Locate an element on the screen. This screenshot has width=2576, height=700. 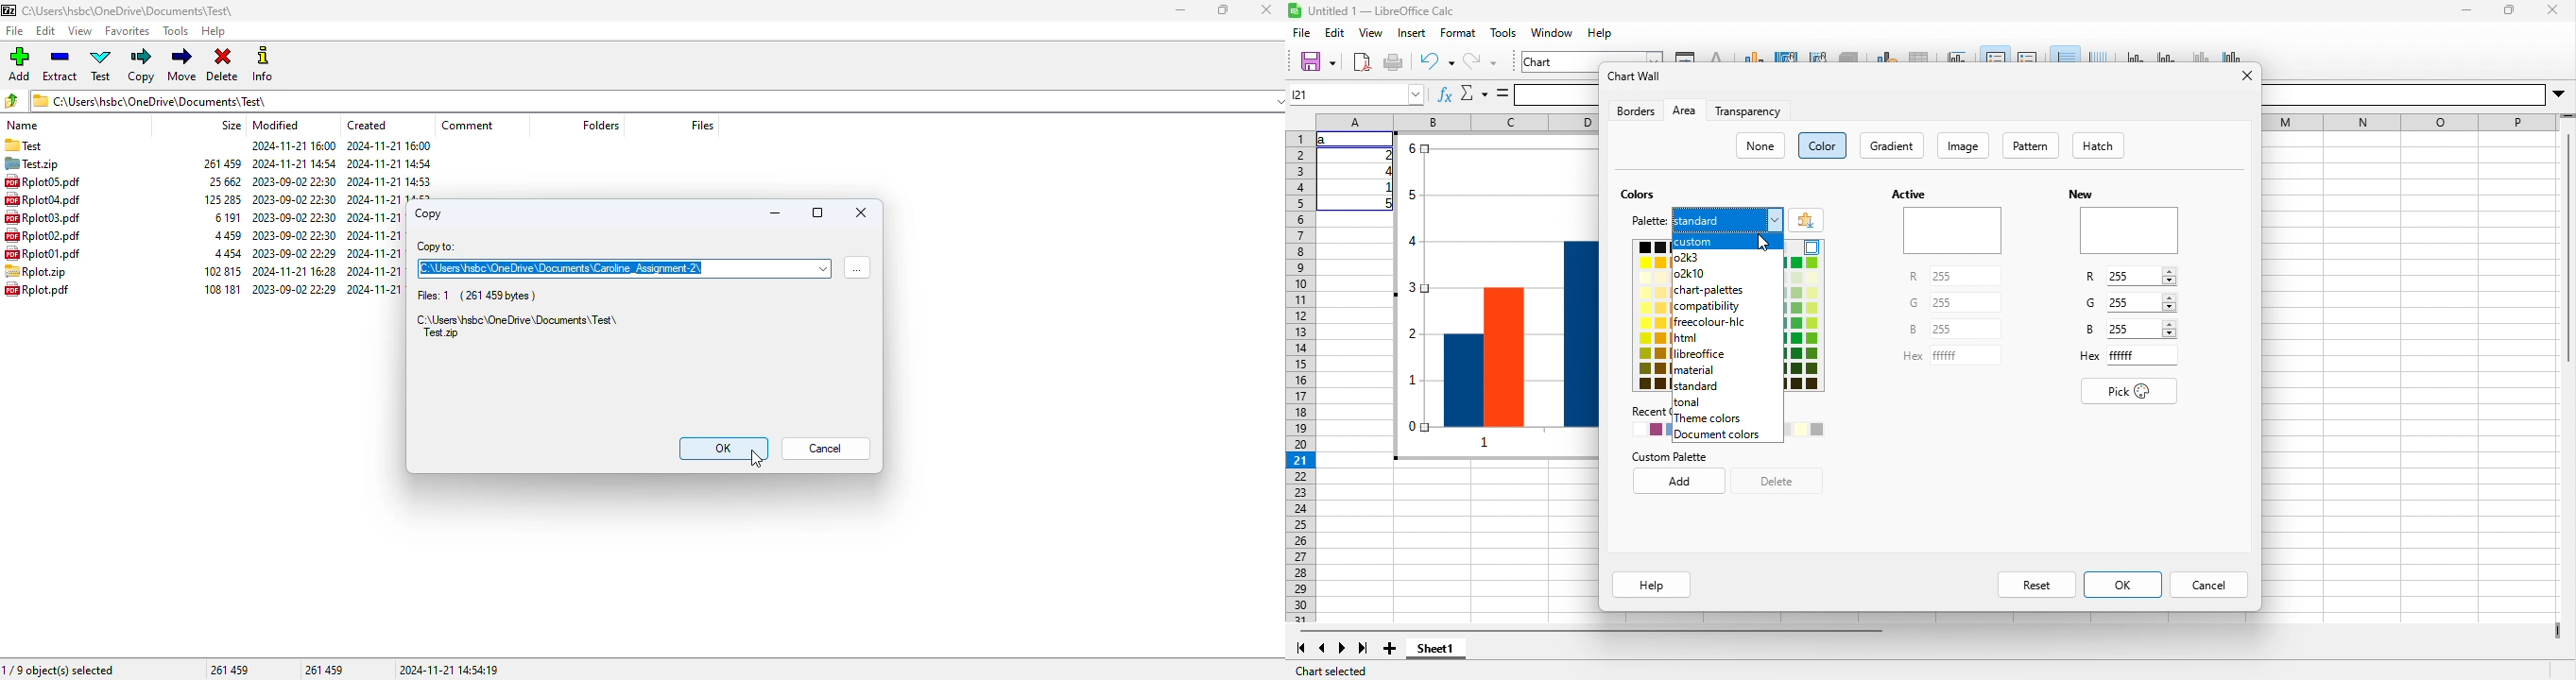
standard, current menu from palette options is located at coordinates (1727, 219).